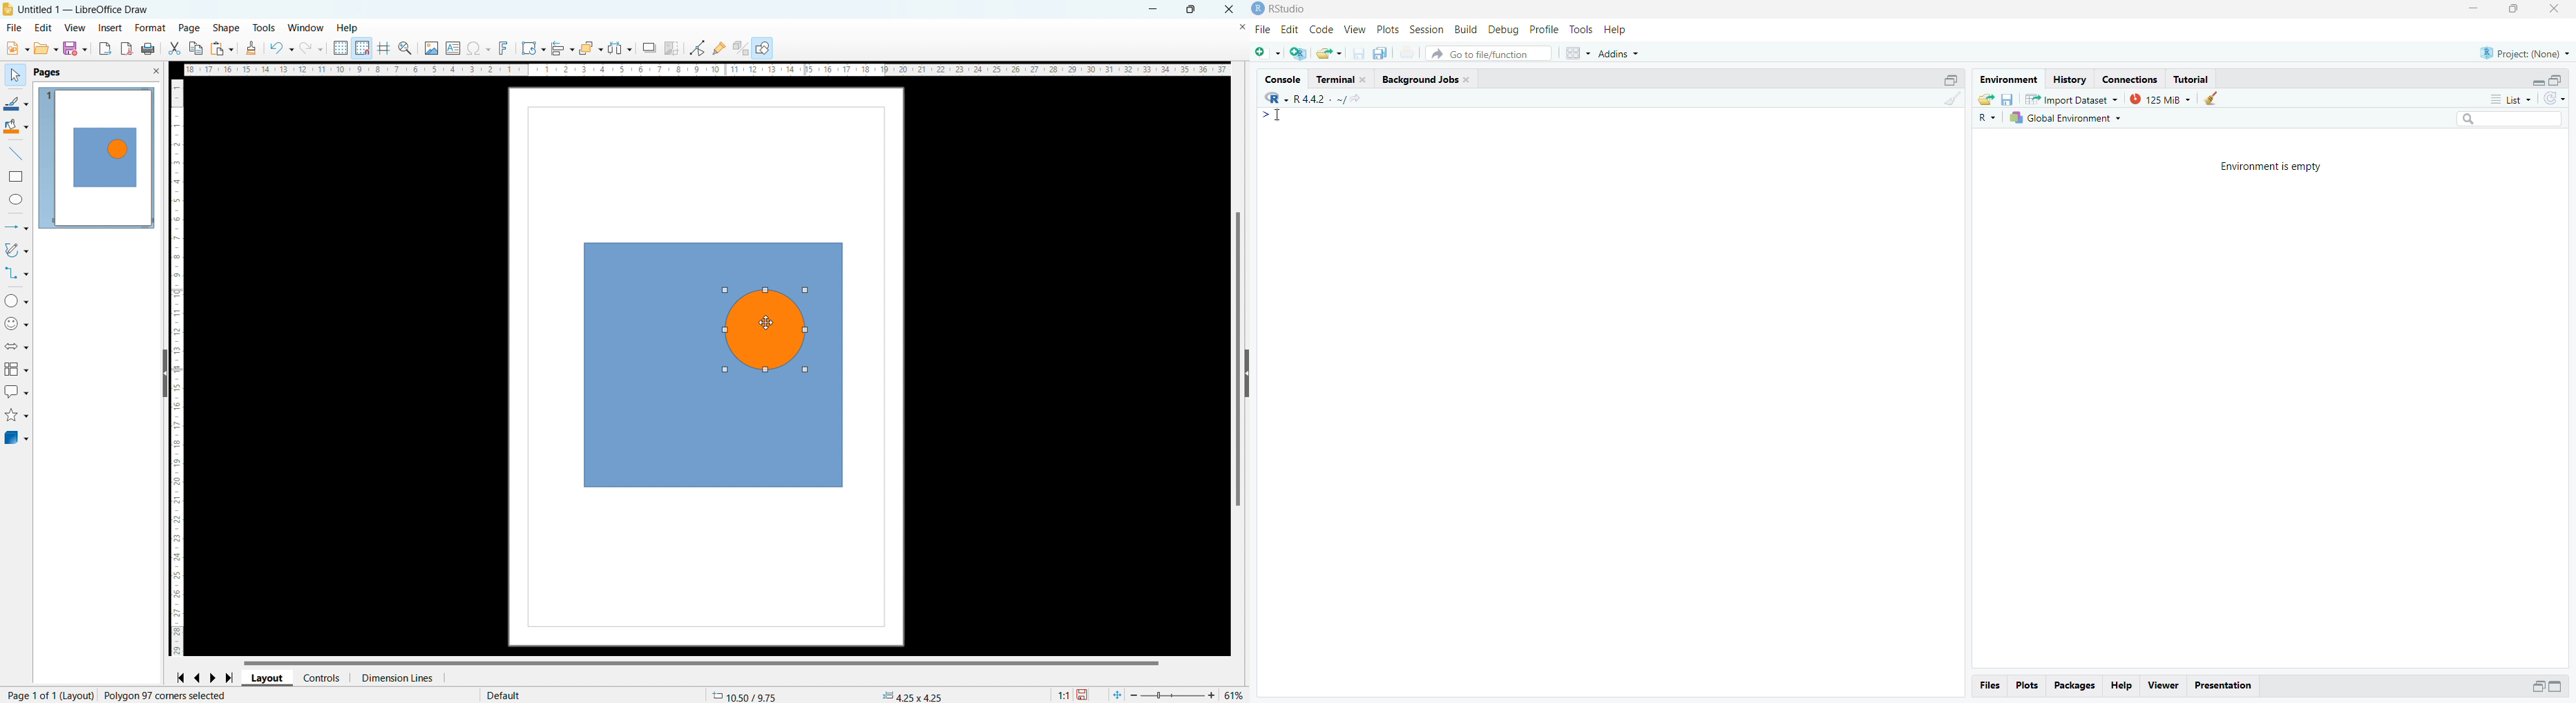 This screenshot has width=2576, height=728. What do you see at coordinates (179, 368) in the screenshot?
I see `vertical ruler` at bounding box center [179, 368].